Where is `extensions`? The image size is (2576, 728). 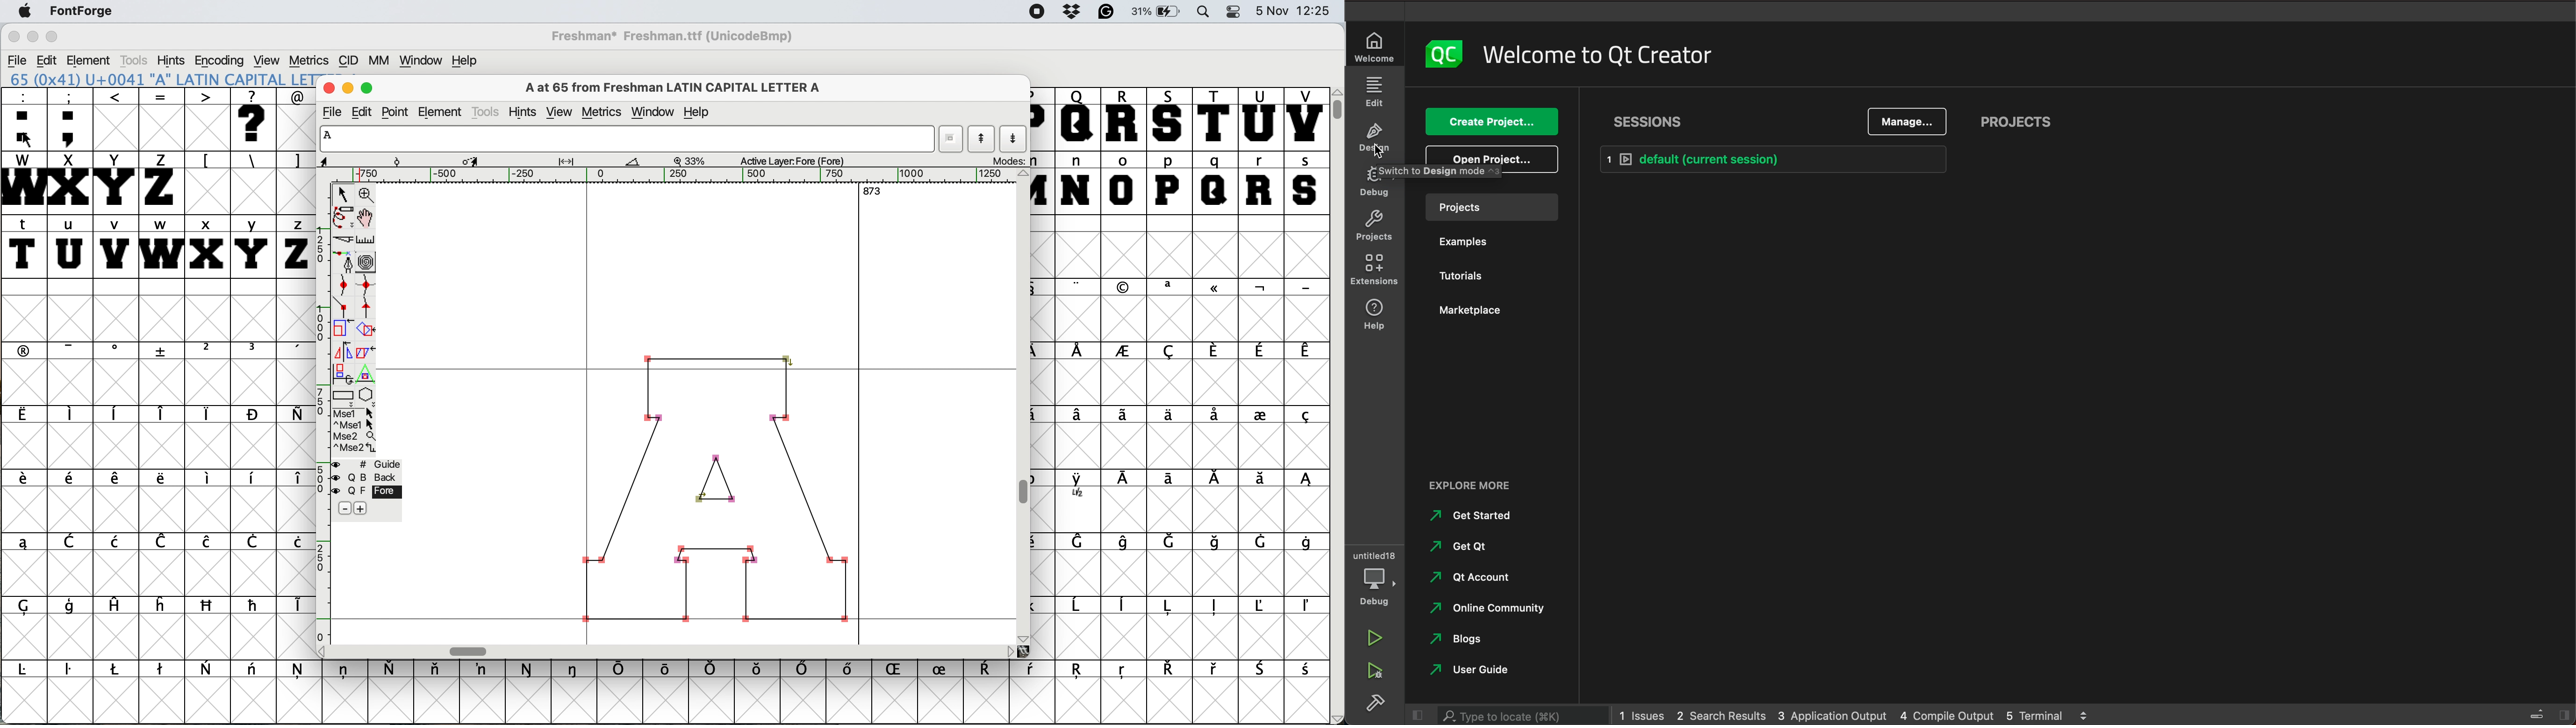 extensions is located at coordinates (1376, 313).